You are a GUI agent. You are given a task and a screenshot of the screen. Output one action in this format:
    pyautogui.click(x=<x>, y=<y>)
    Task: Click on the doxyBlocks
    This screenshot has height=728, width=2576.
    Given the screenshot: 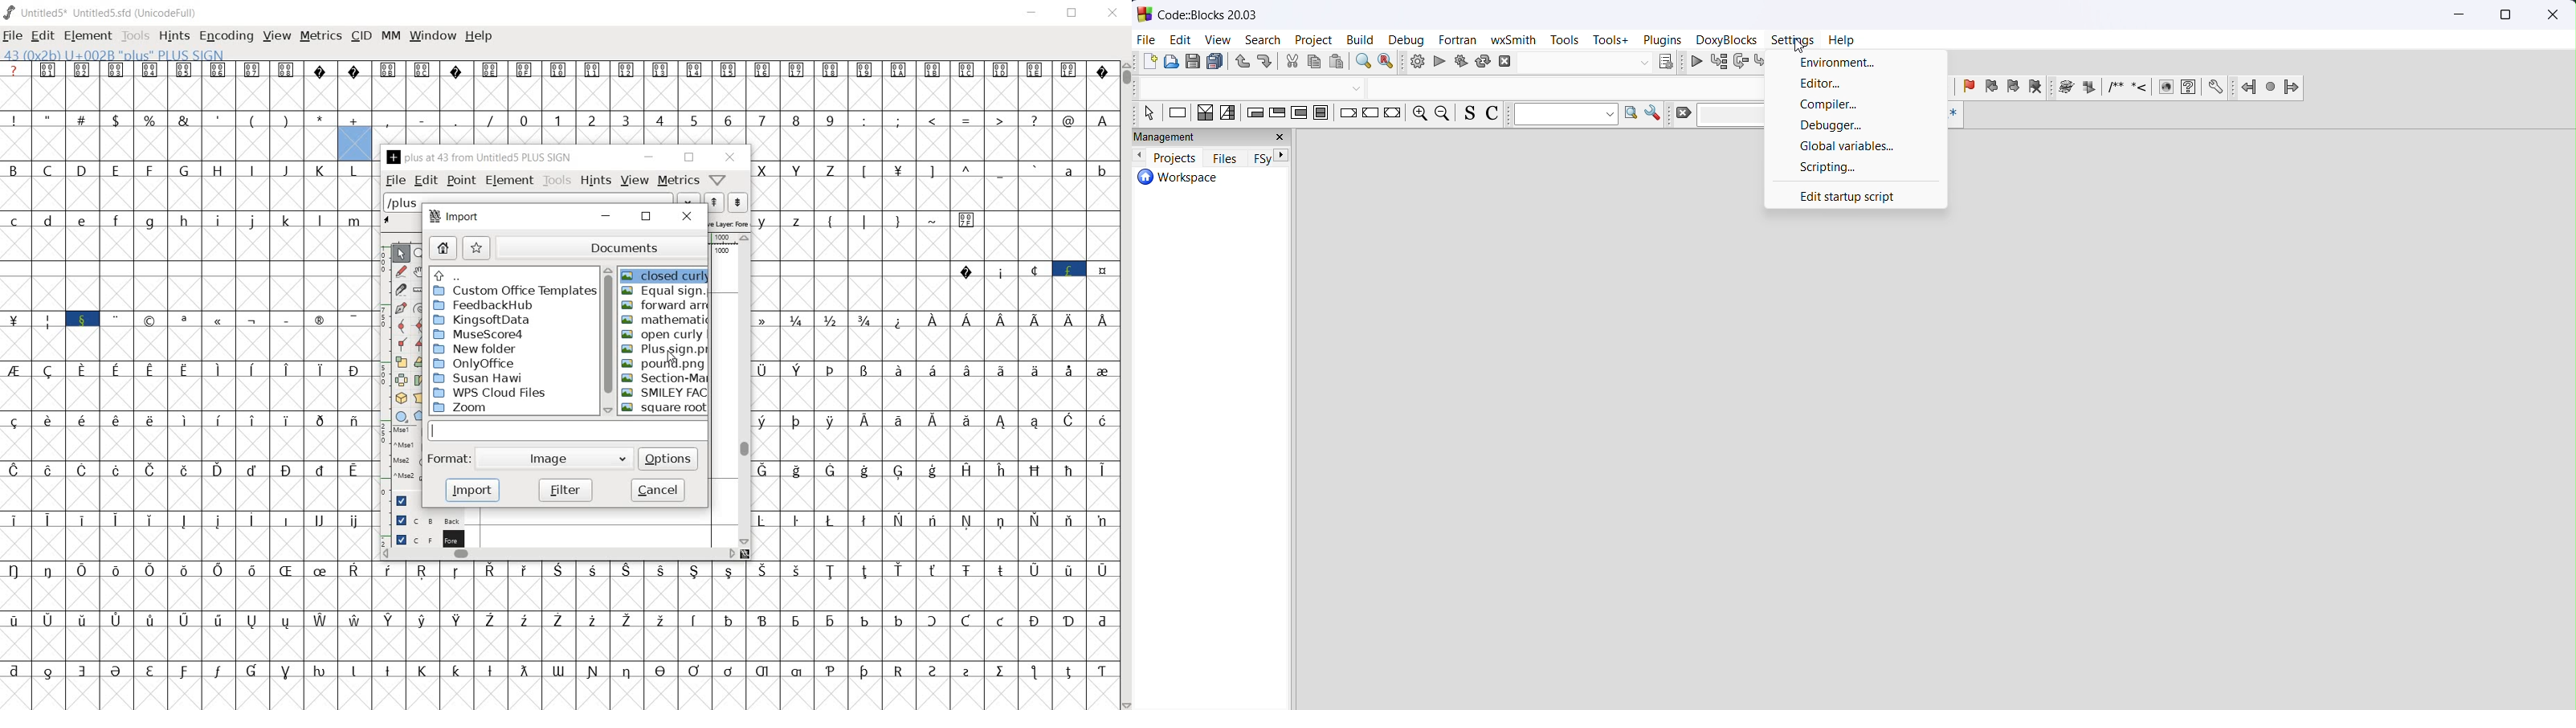 What is the action you would take?
    pyautogui.click(x=1727, y=40)
    